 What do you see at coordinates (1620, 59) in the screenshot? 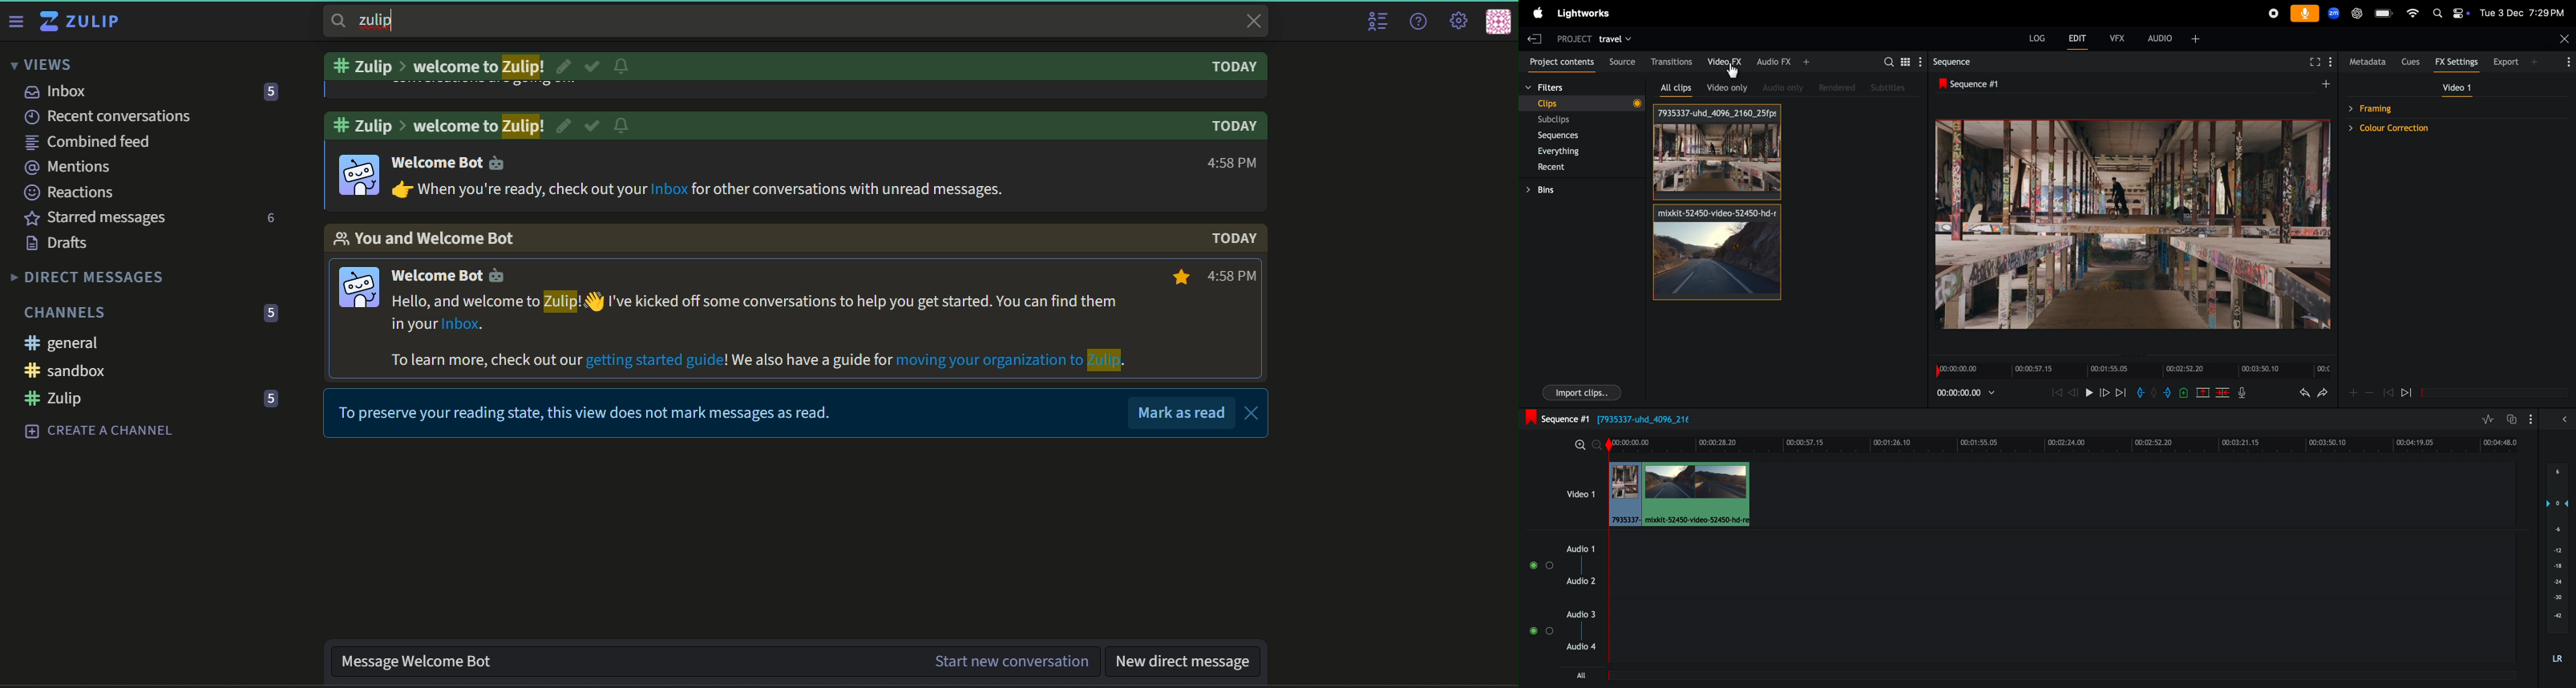
I see `Source` at bounding box center [1620, 59].